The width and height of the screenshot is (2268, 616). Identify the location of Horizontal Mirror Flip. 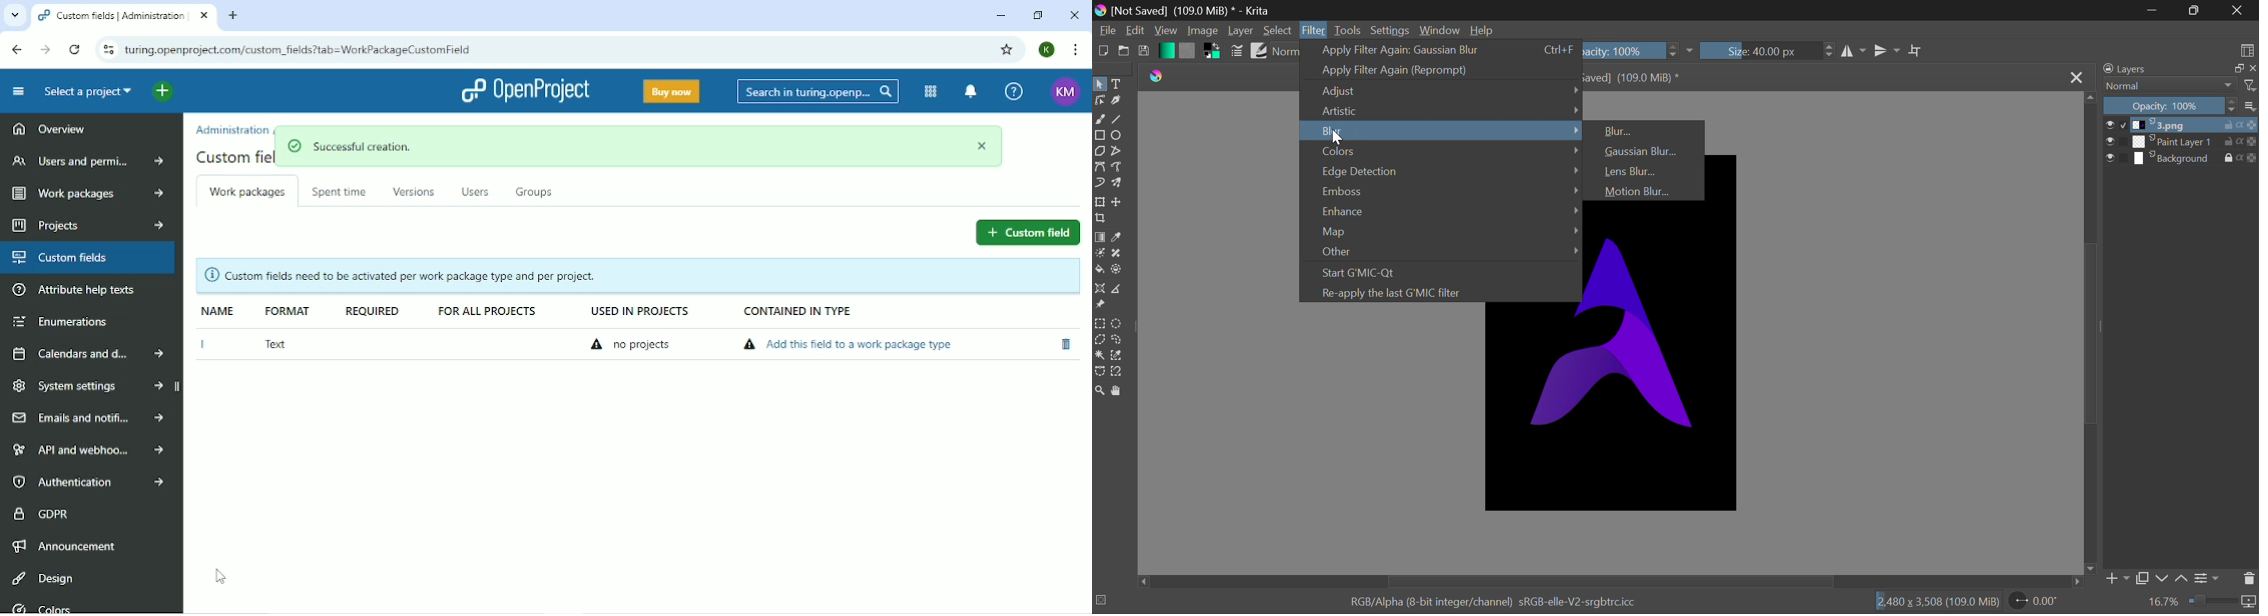
(1887, 50).